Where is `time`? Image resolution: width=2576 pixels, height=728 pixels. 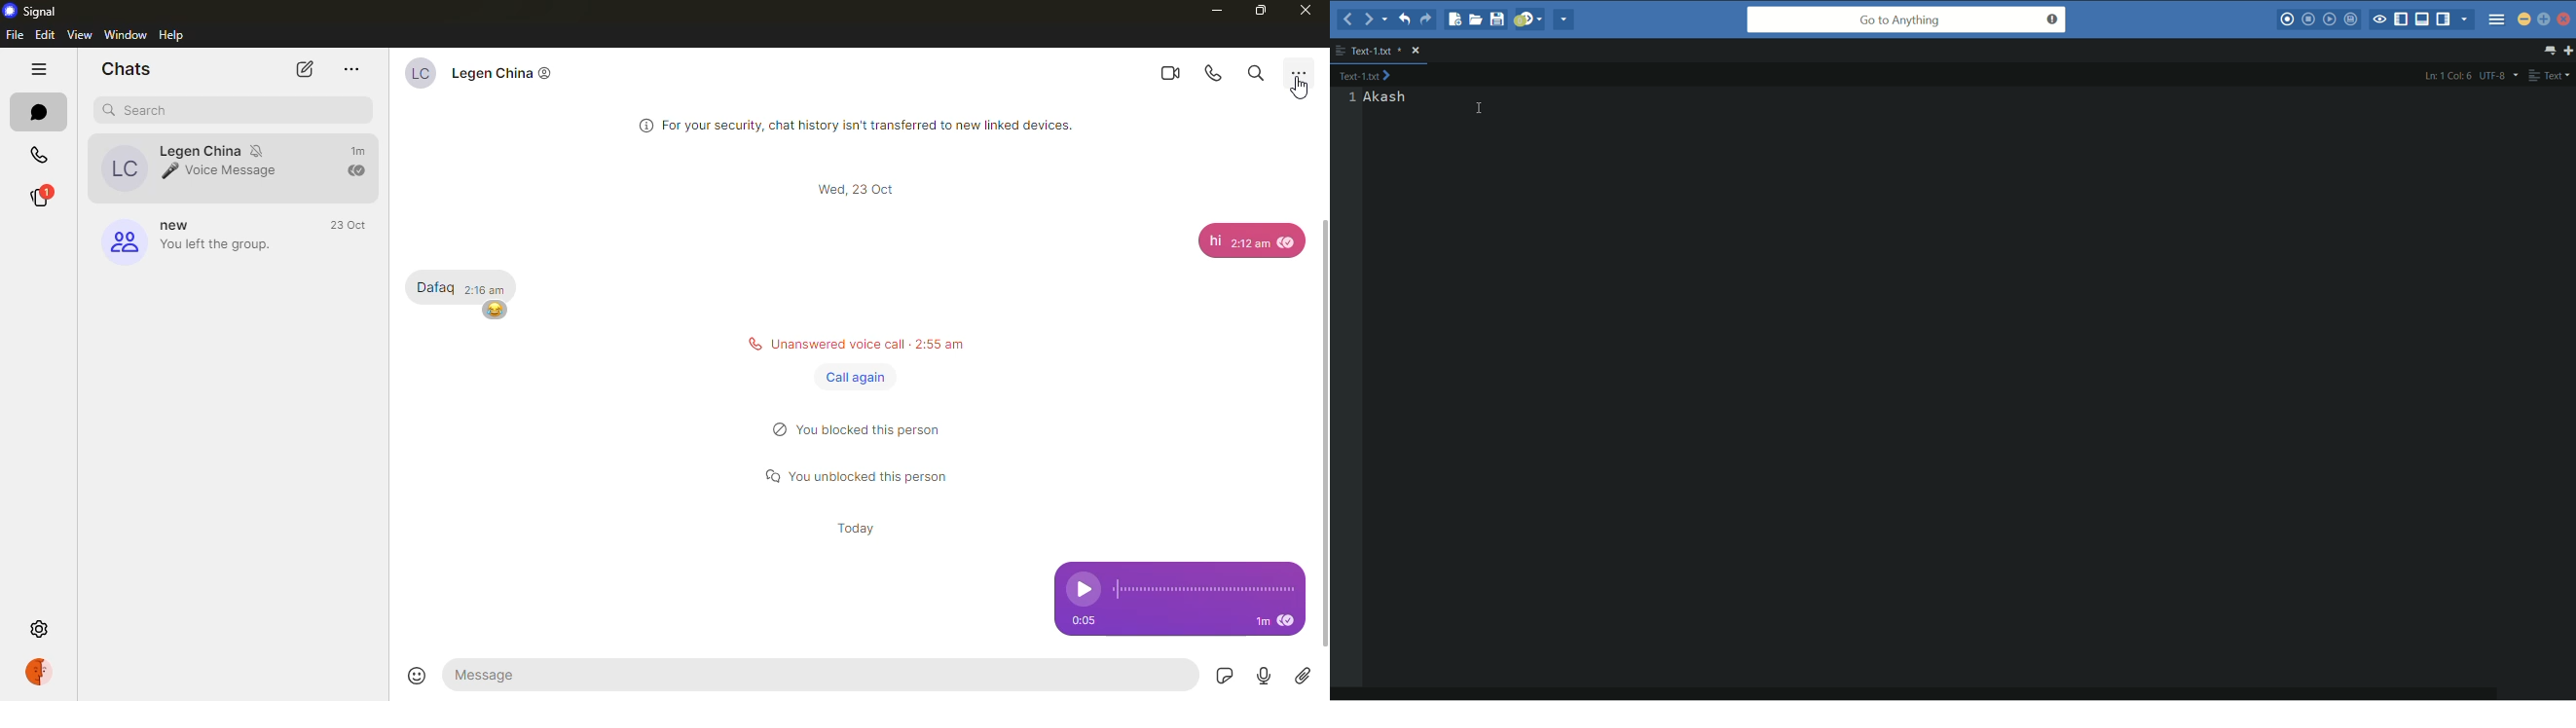 time is located at coordinates (1262, 622).